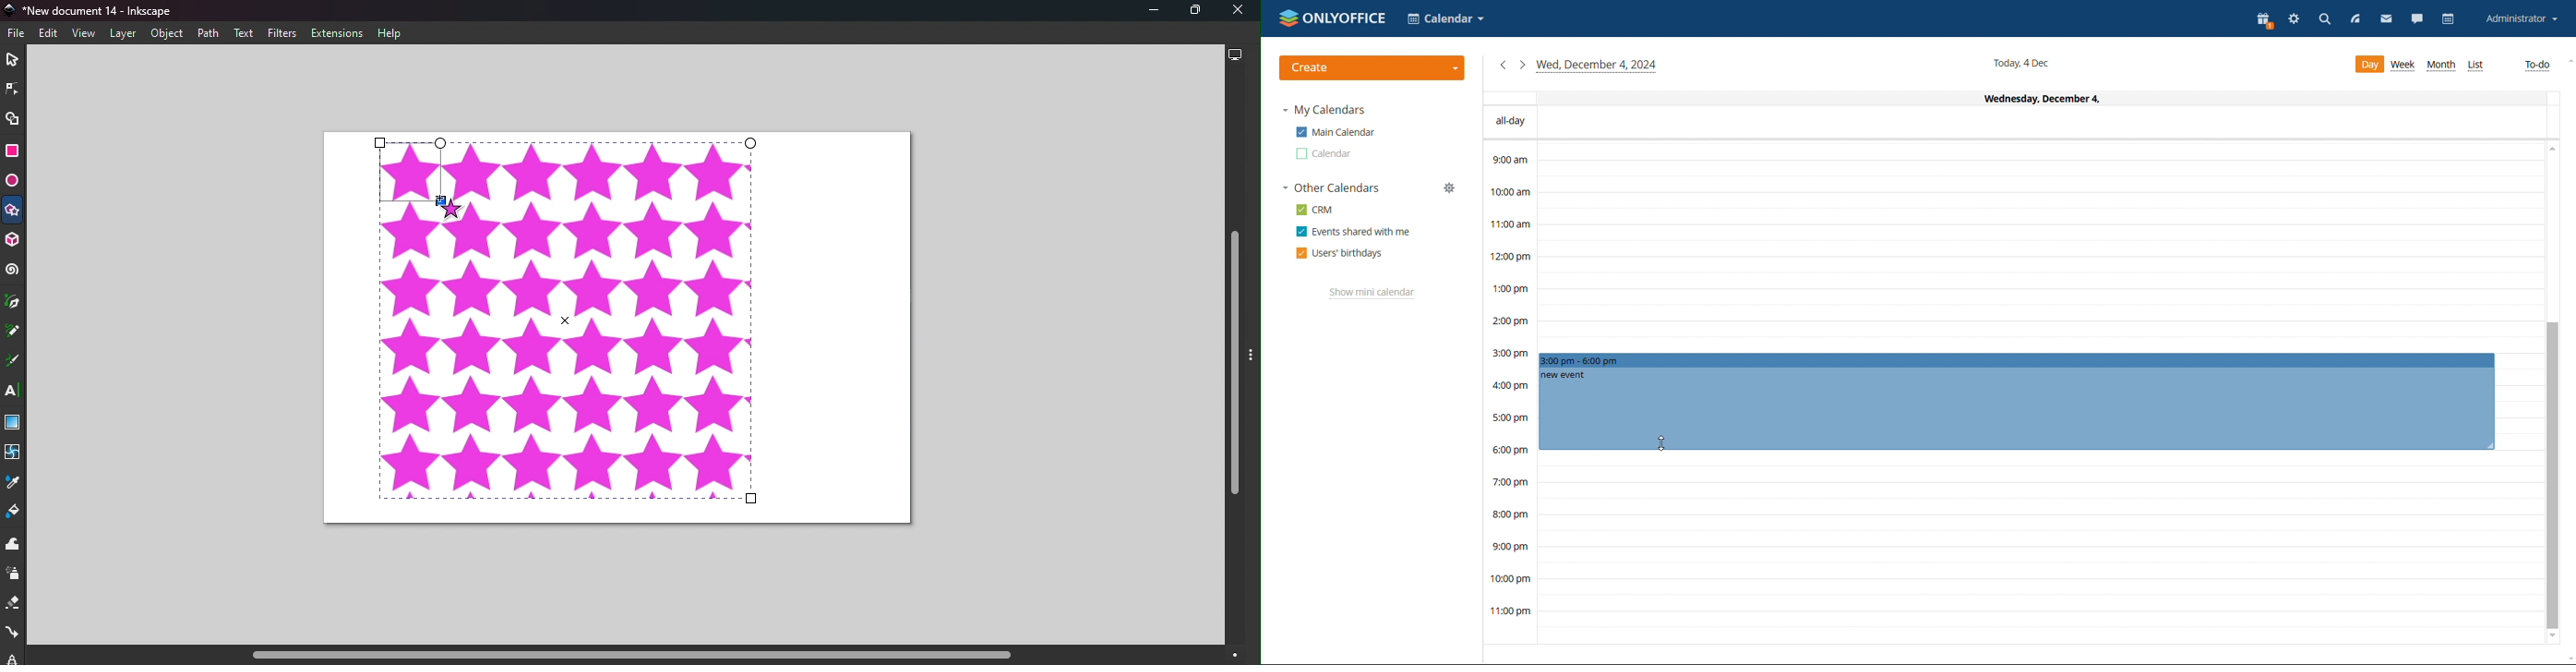  What do you see at coordinates (14, 392) in the screenshot?
I see `Text tool` at bounding box center [14, 392].